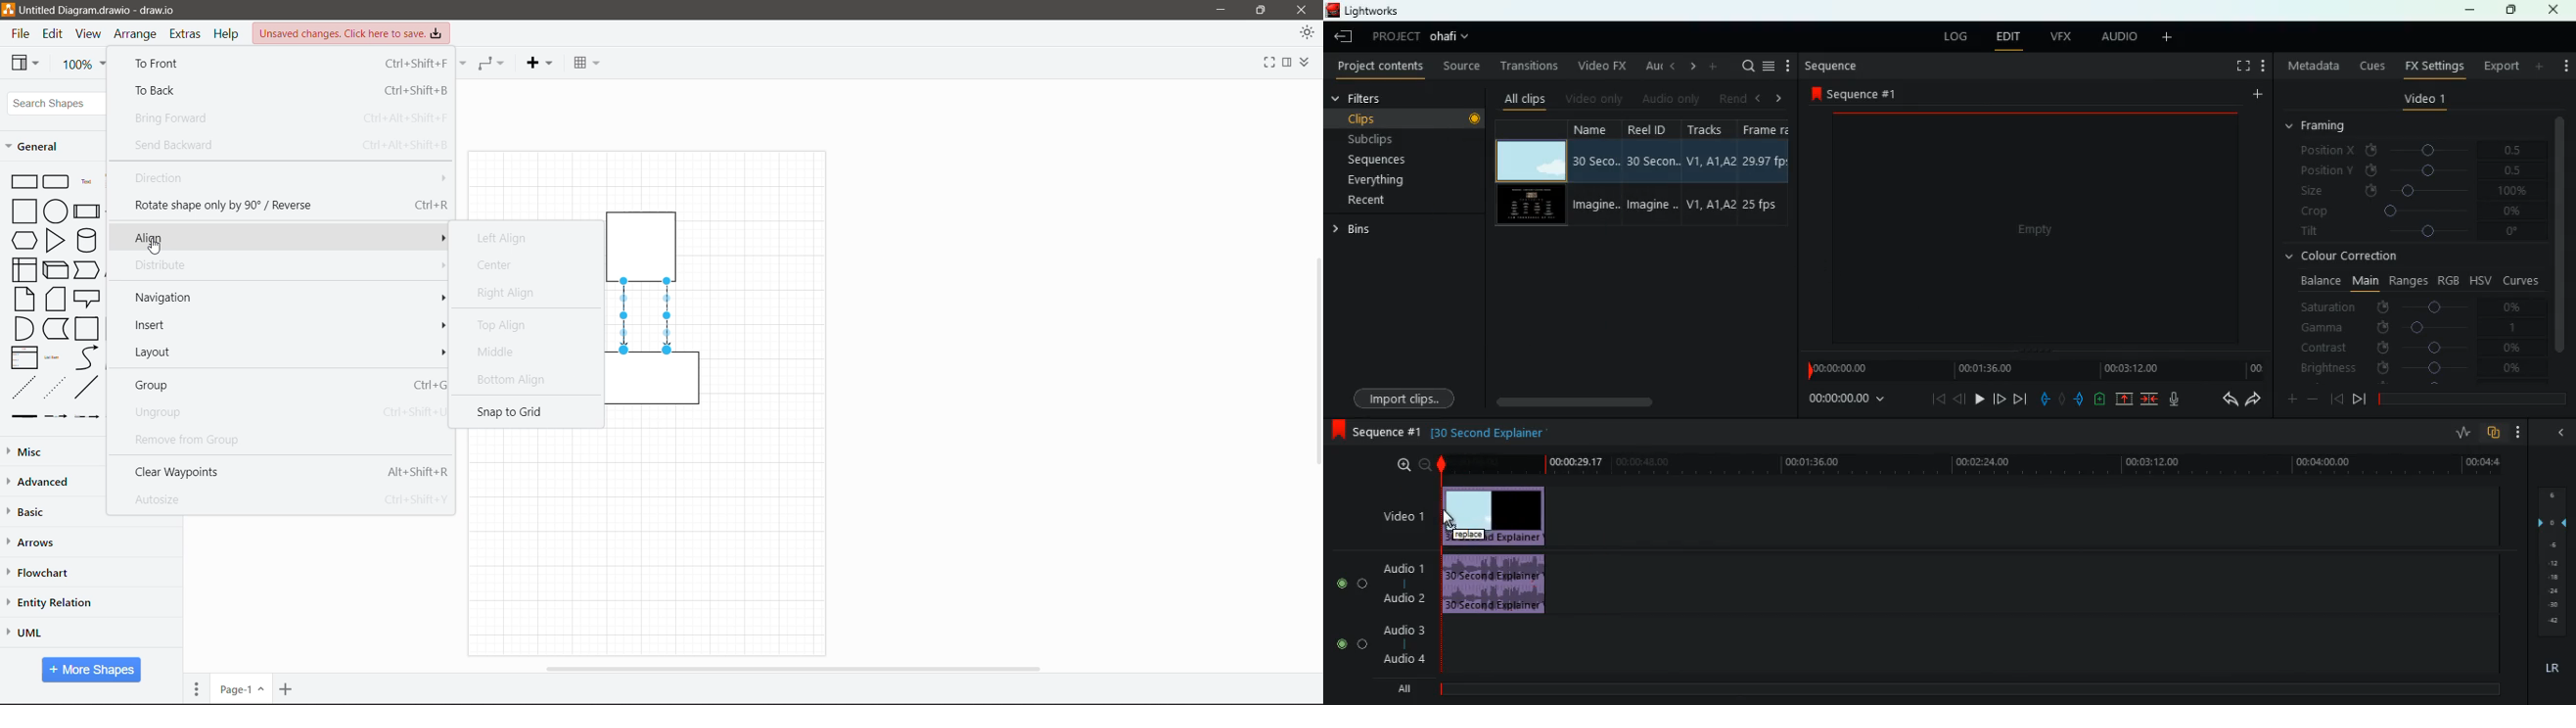  Describe the element at coordinates (2226, 400) in the screenshot. I see `back` at that location.